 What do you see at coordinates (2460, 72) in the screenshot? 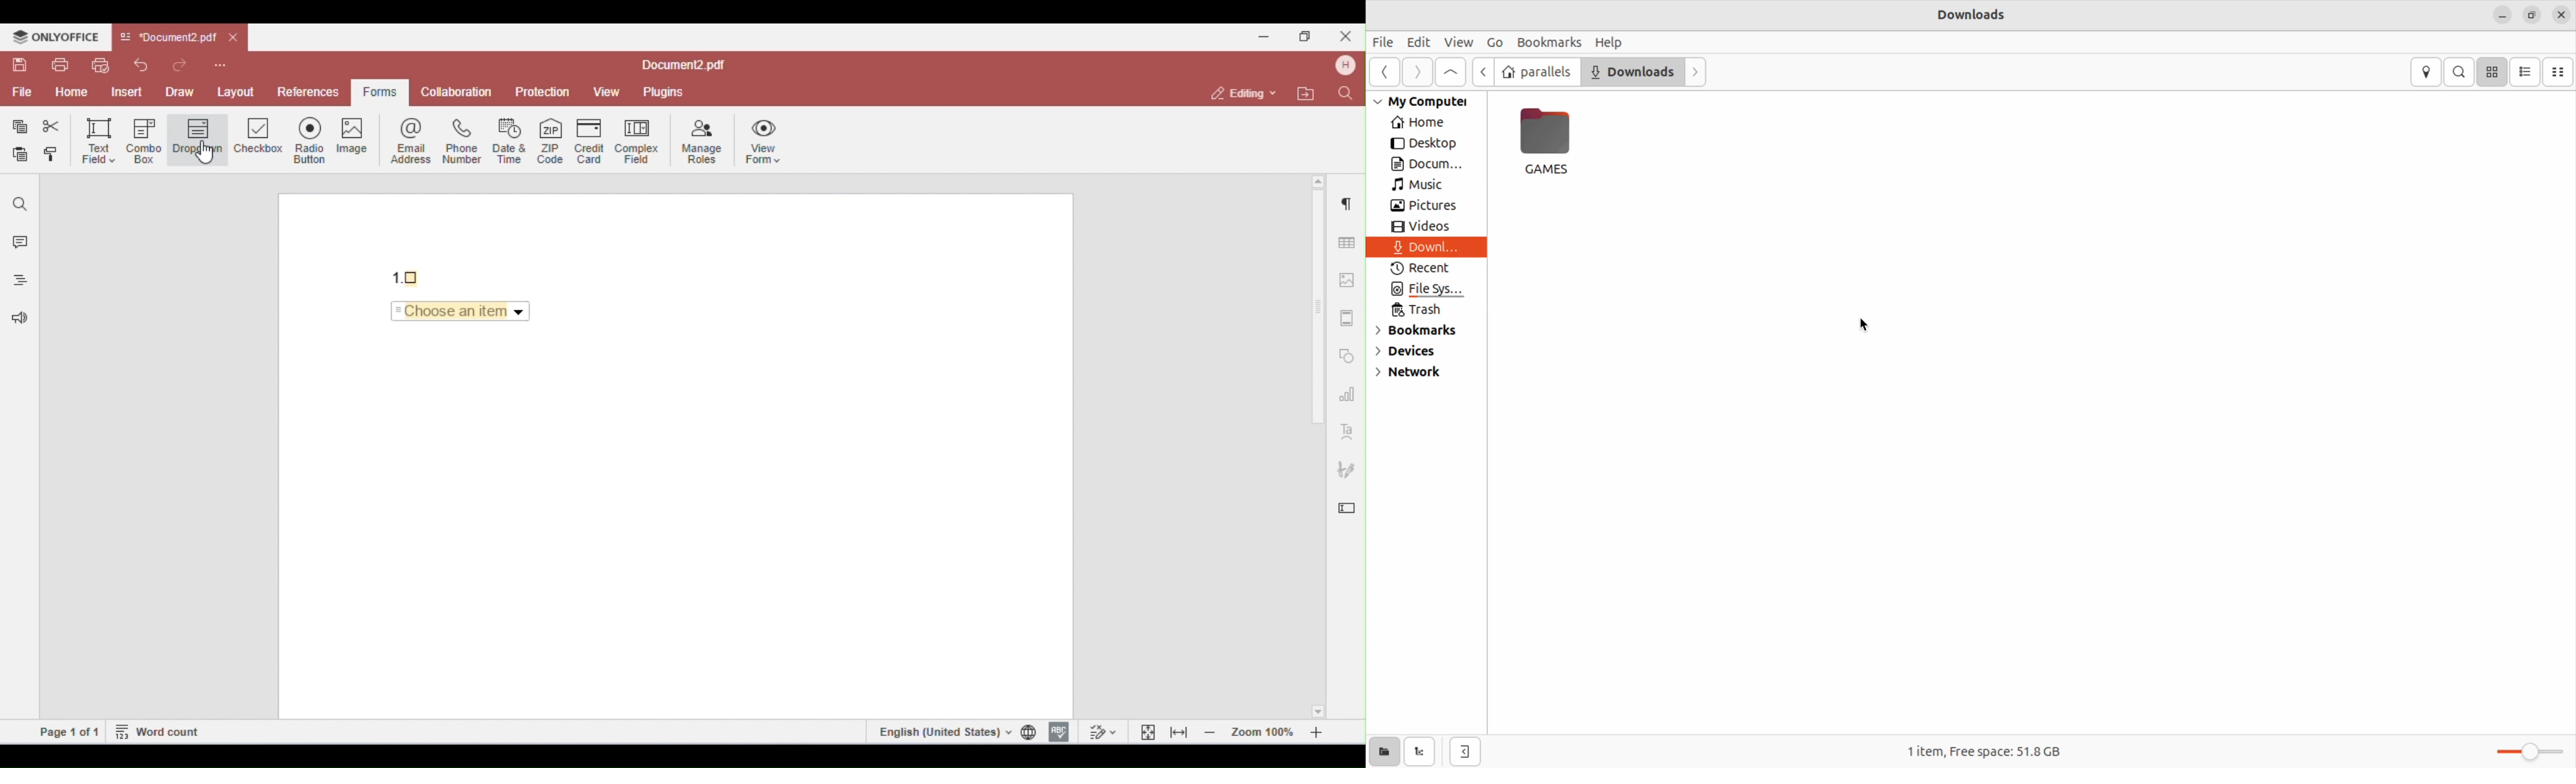
I see `search` at bounding box center [2460, 72].